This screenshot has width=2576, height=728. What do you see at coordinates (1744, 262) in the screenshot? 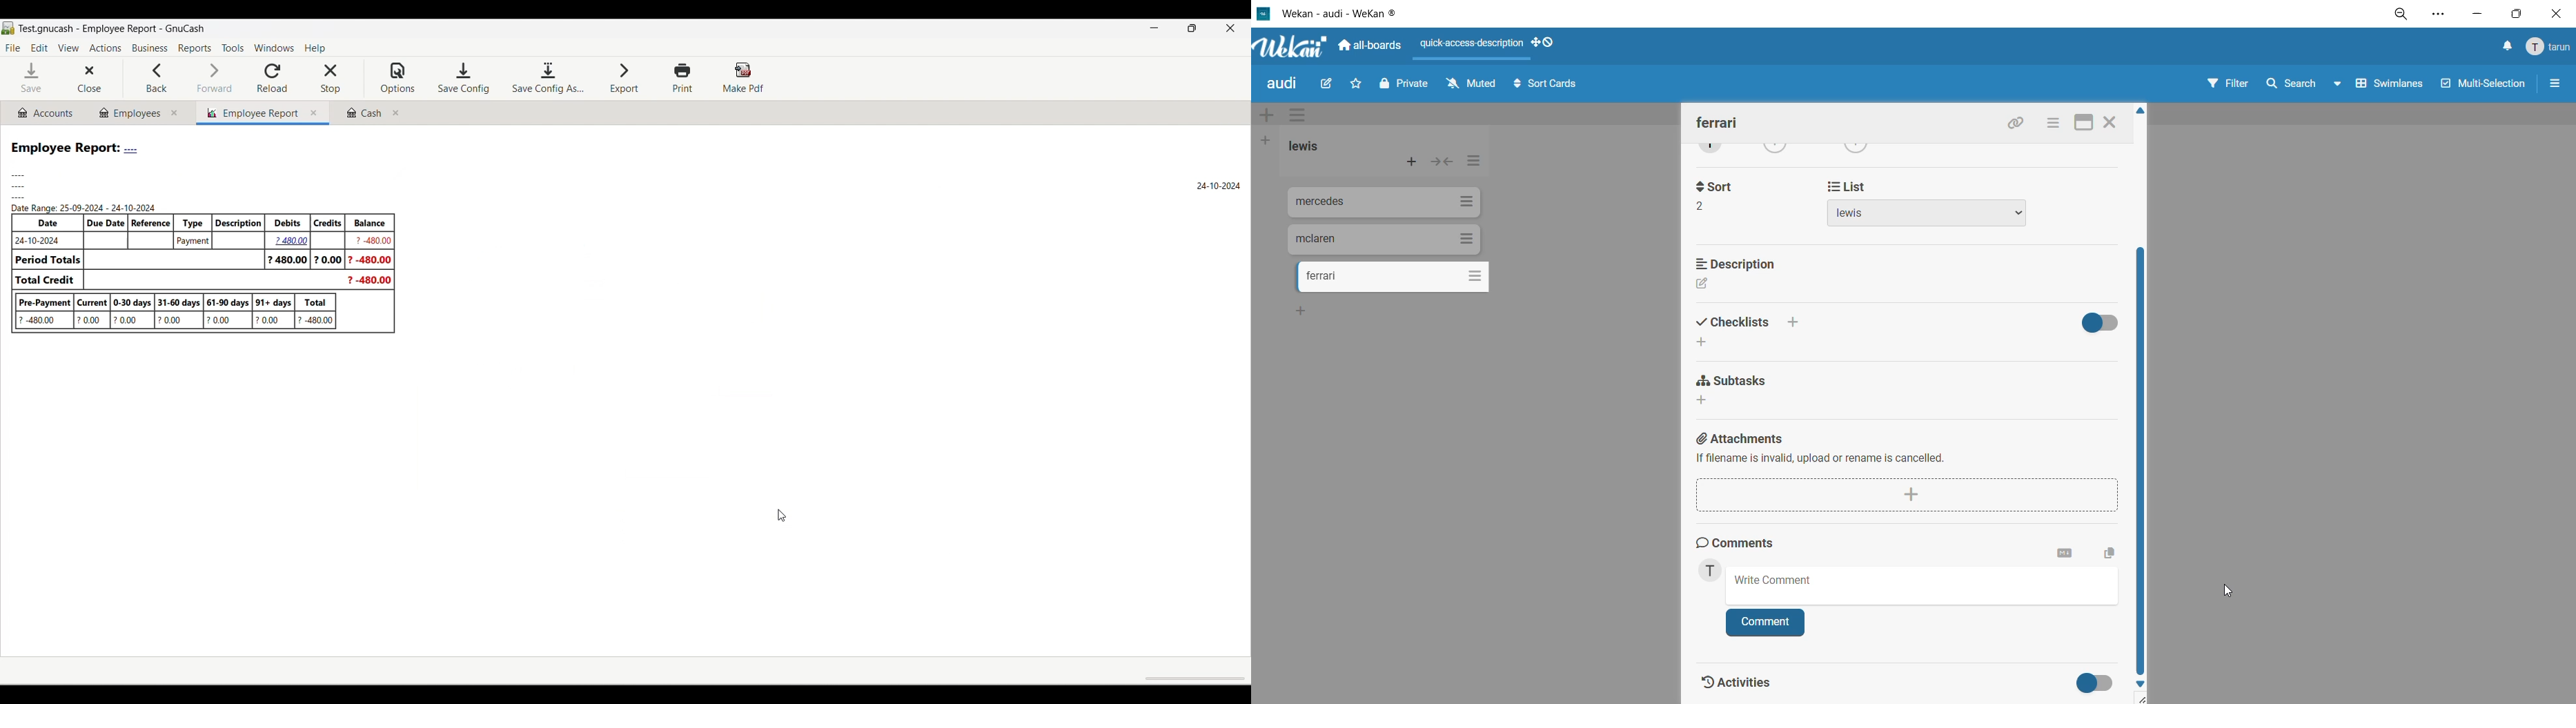
I see `description` at bounding box center [1744, 262].